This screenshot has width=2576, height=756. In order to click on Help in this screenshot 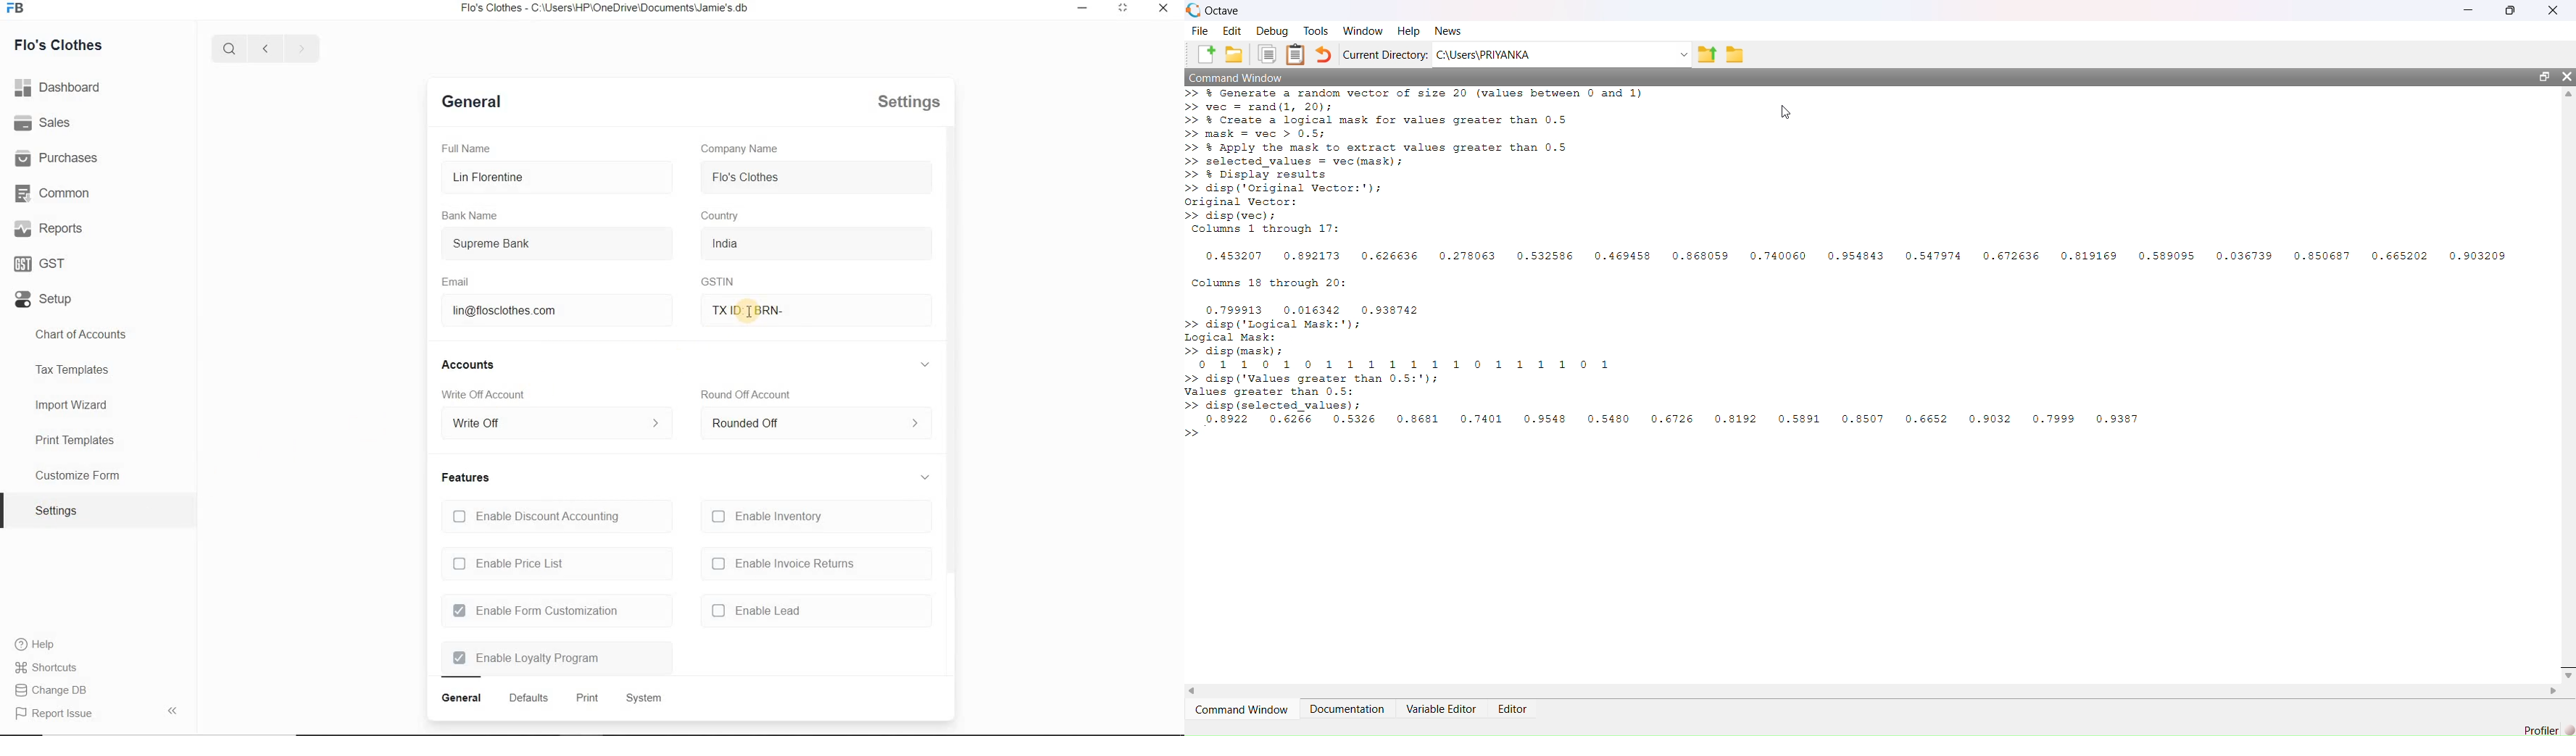, I will do `click(40, 644)`.